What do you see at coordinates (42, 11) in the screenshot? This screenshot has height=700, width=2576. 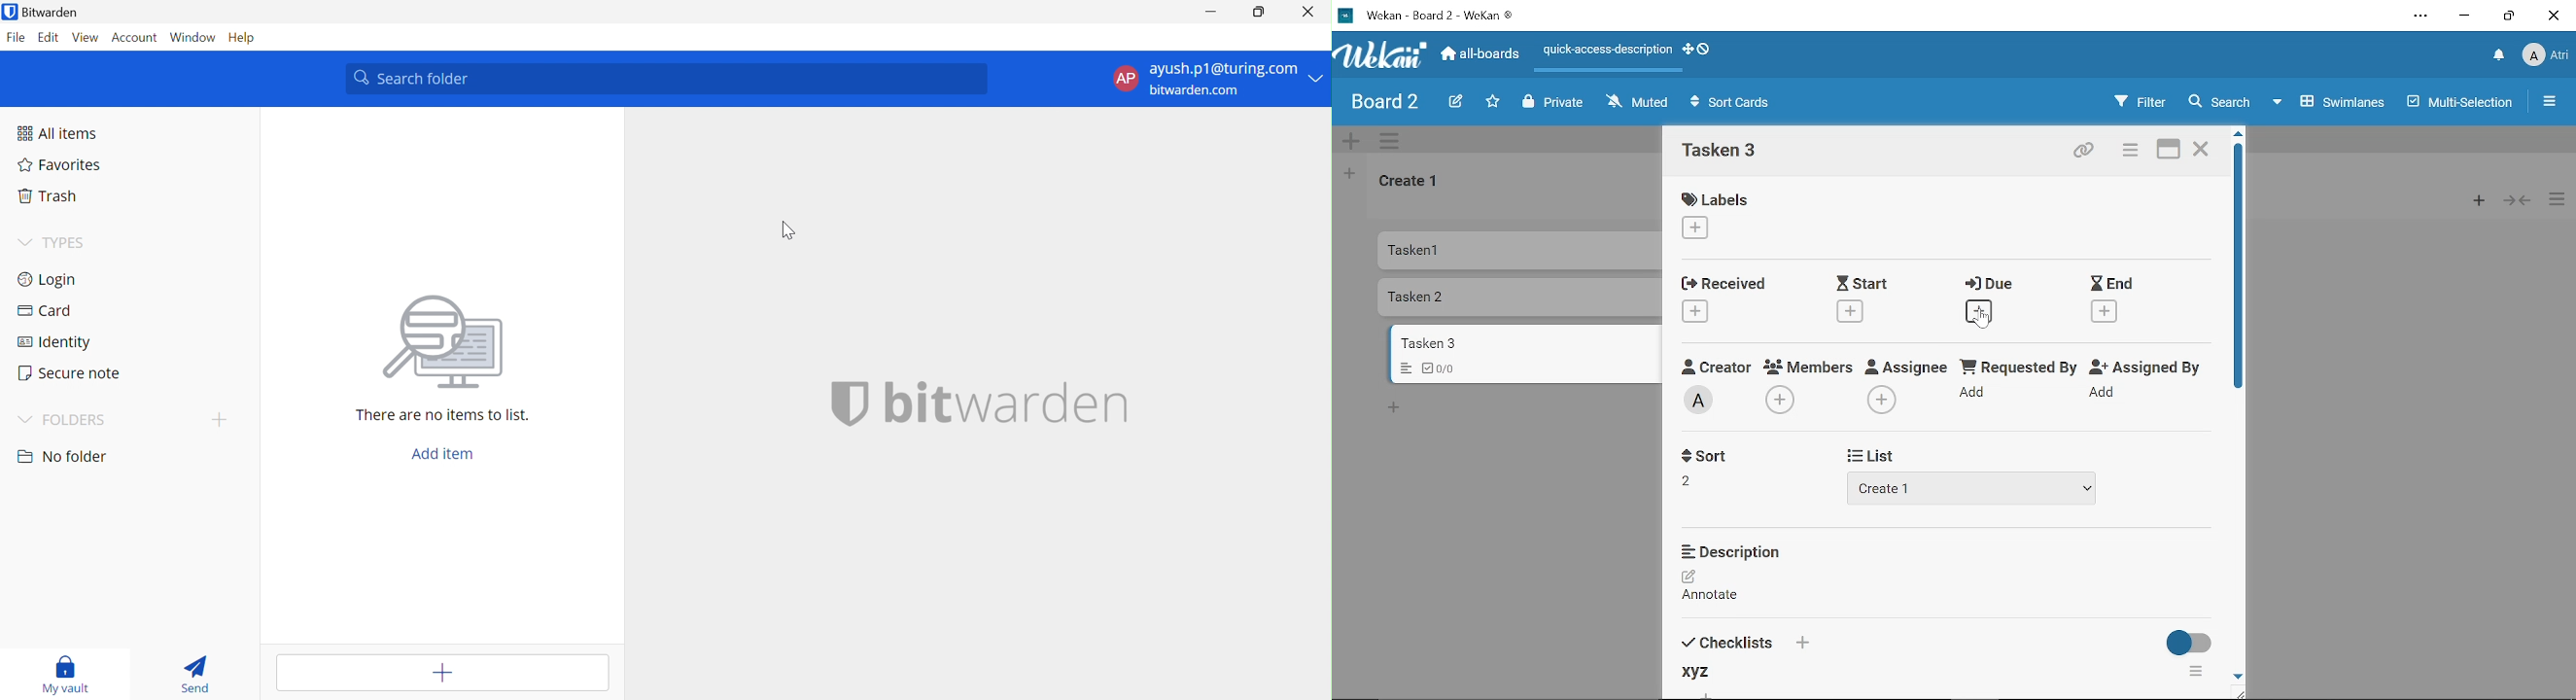 I see `Bitwarden` at bounding box center [42, 11].